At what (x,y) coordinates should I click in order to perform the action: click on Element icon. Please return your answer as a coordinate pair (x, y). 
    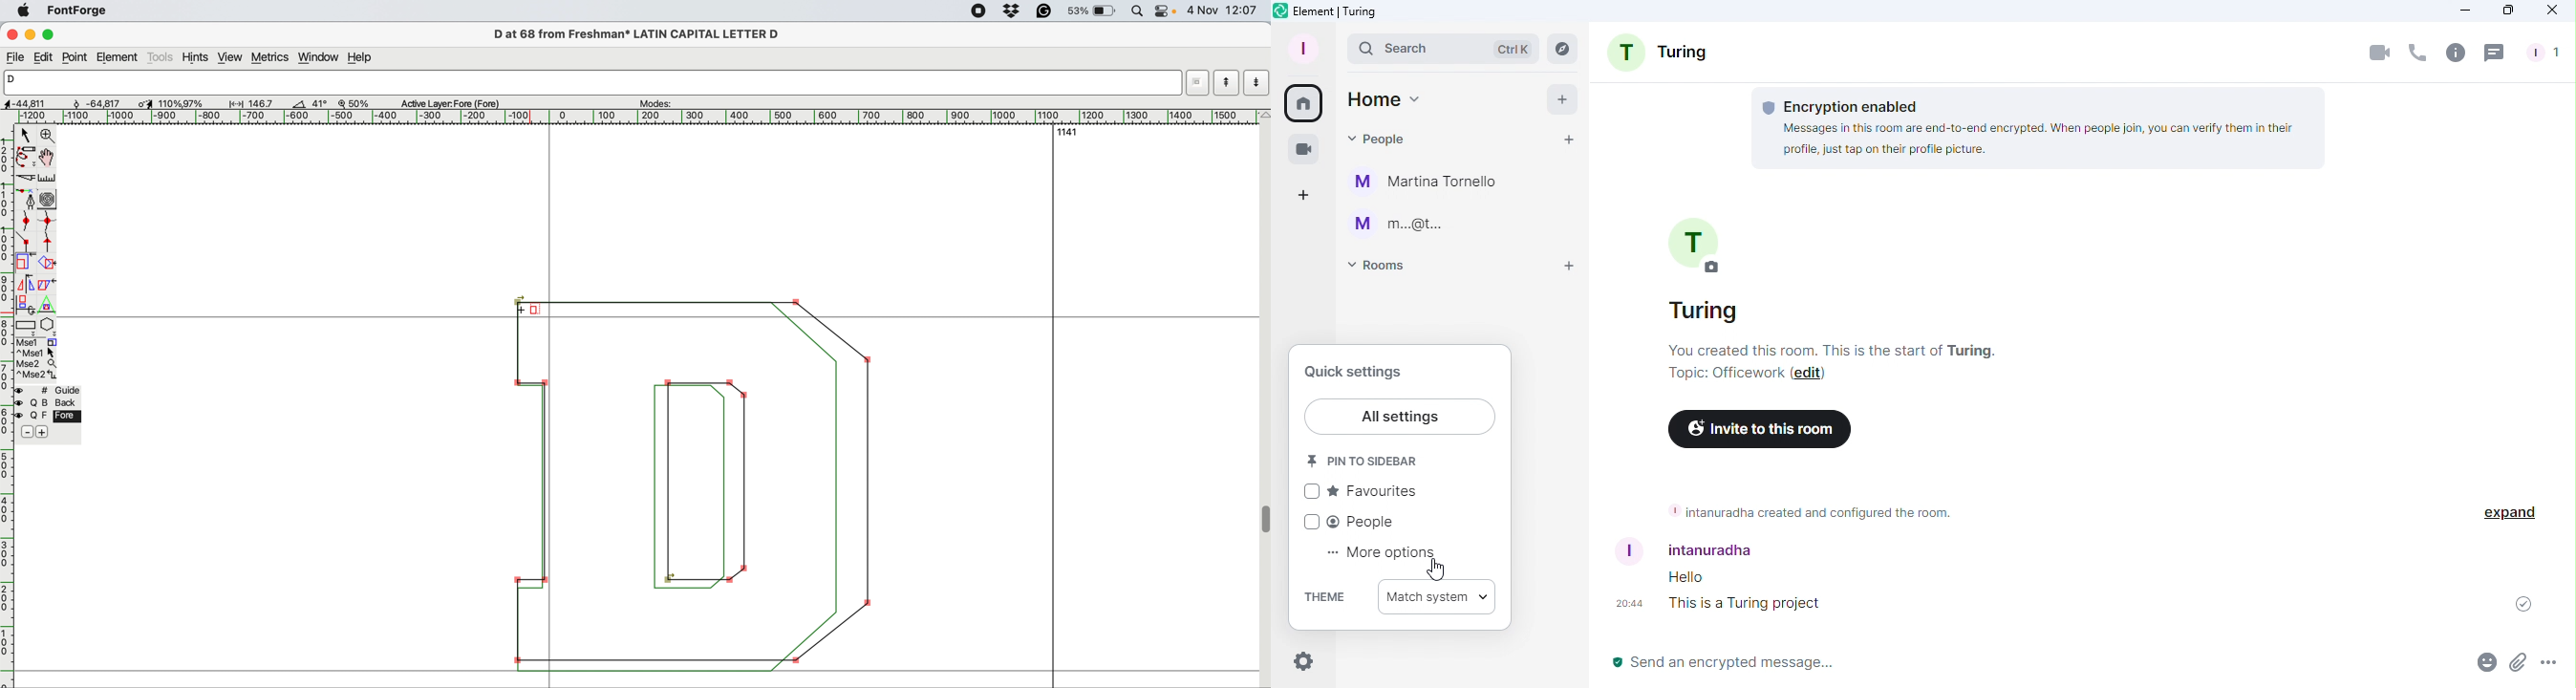
    Looking at the image, I should click on (1351, 12).